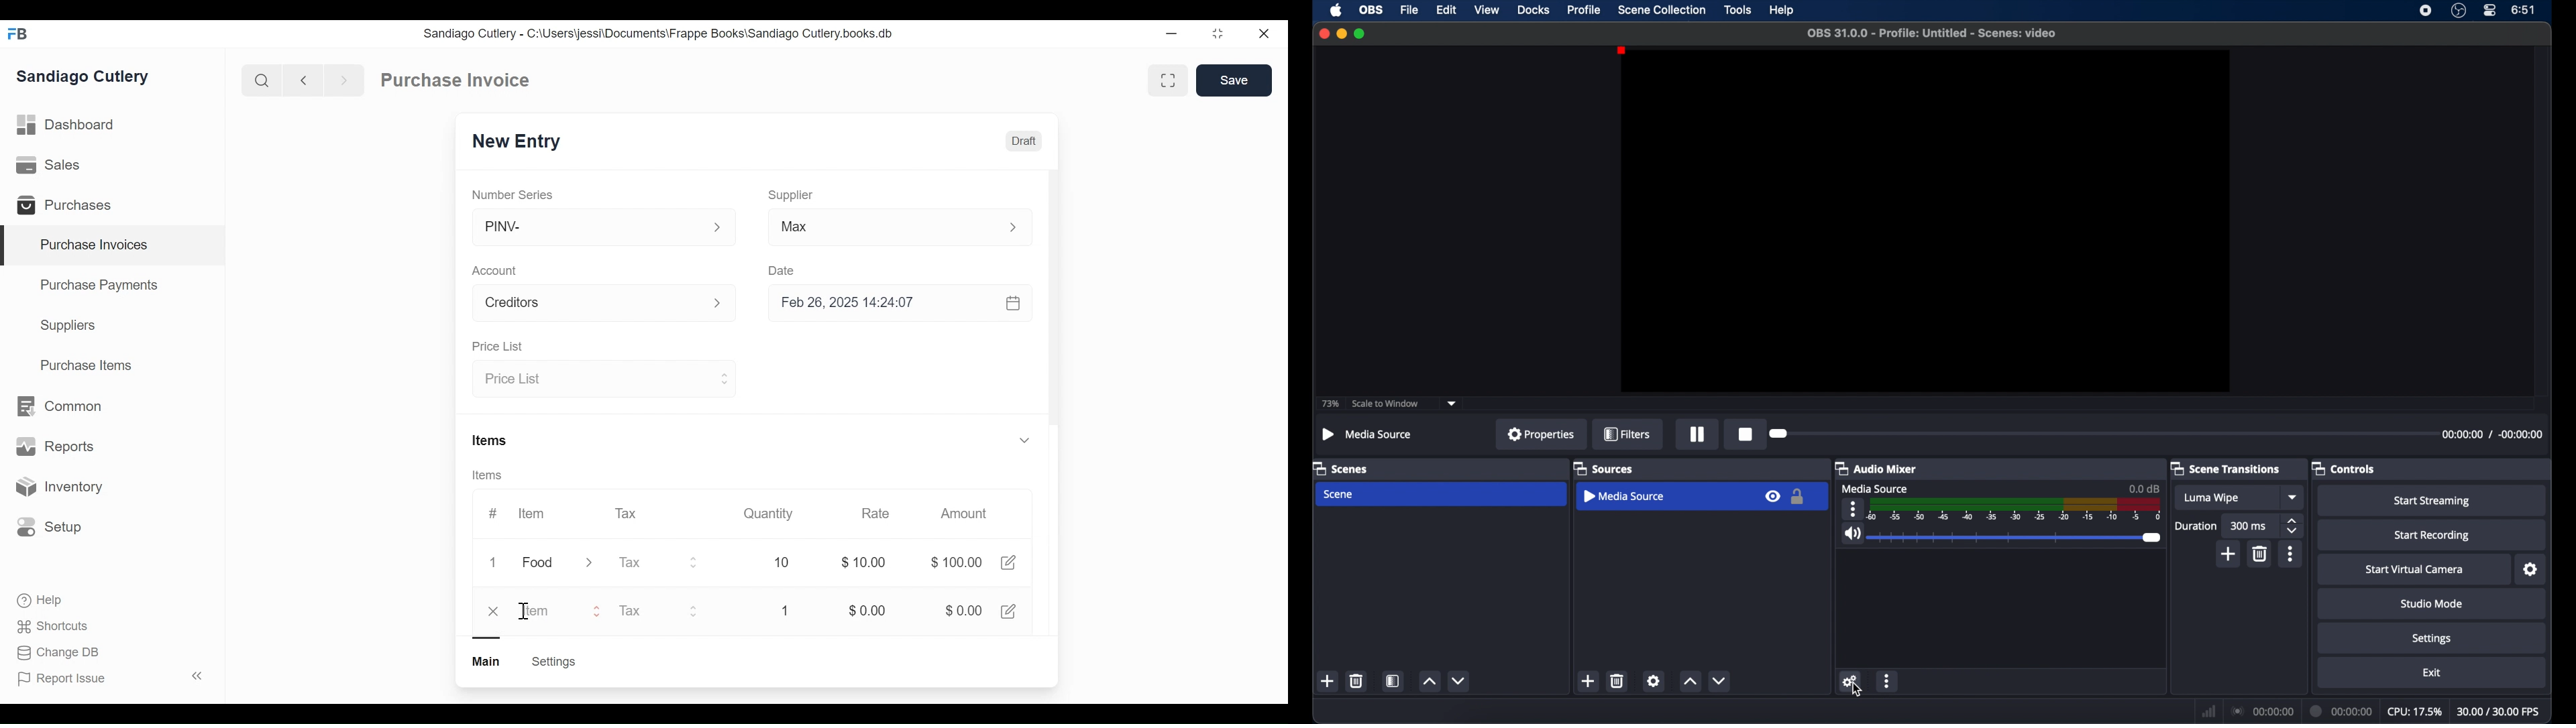 Image resolution: width=2576 pixels, height=728 pixels. I want to click on Quantity, so click(767, 513).